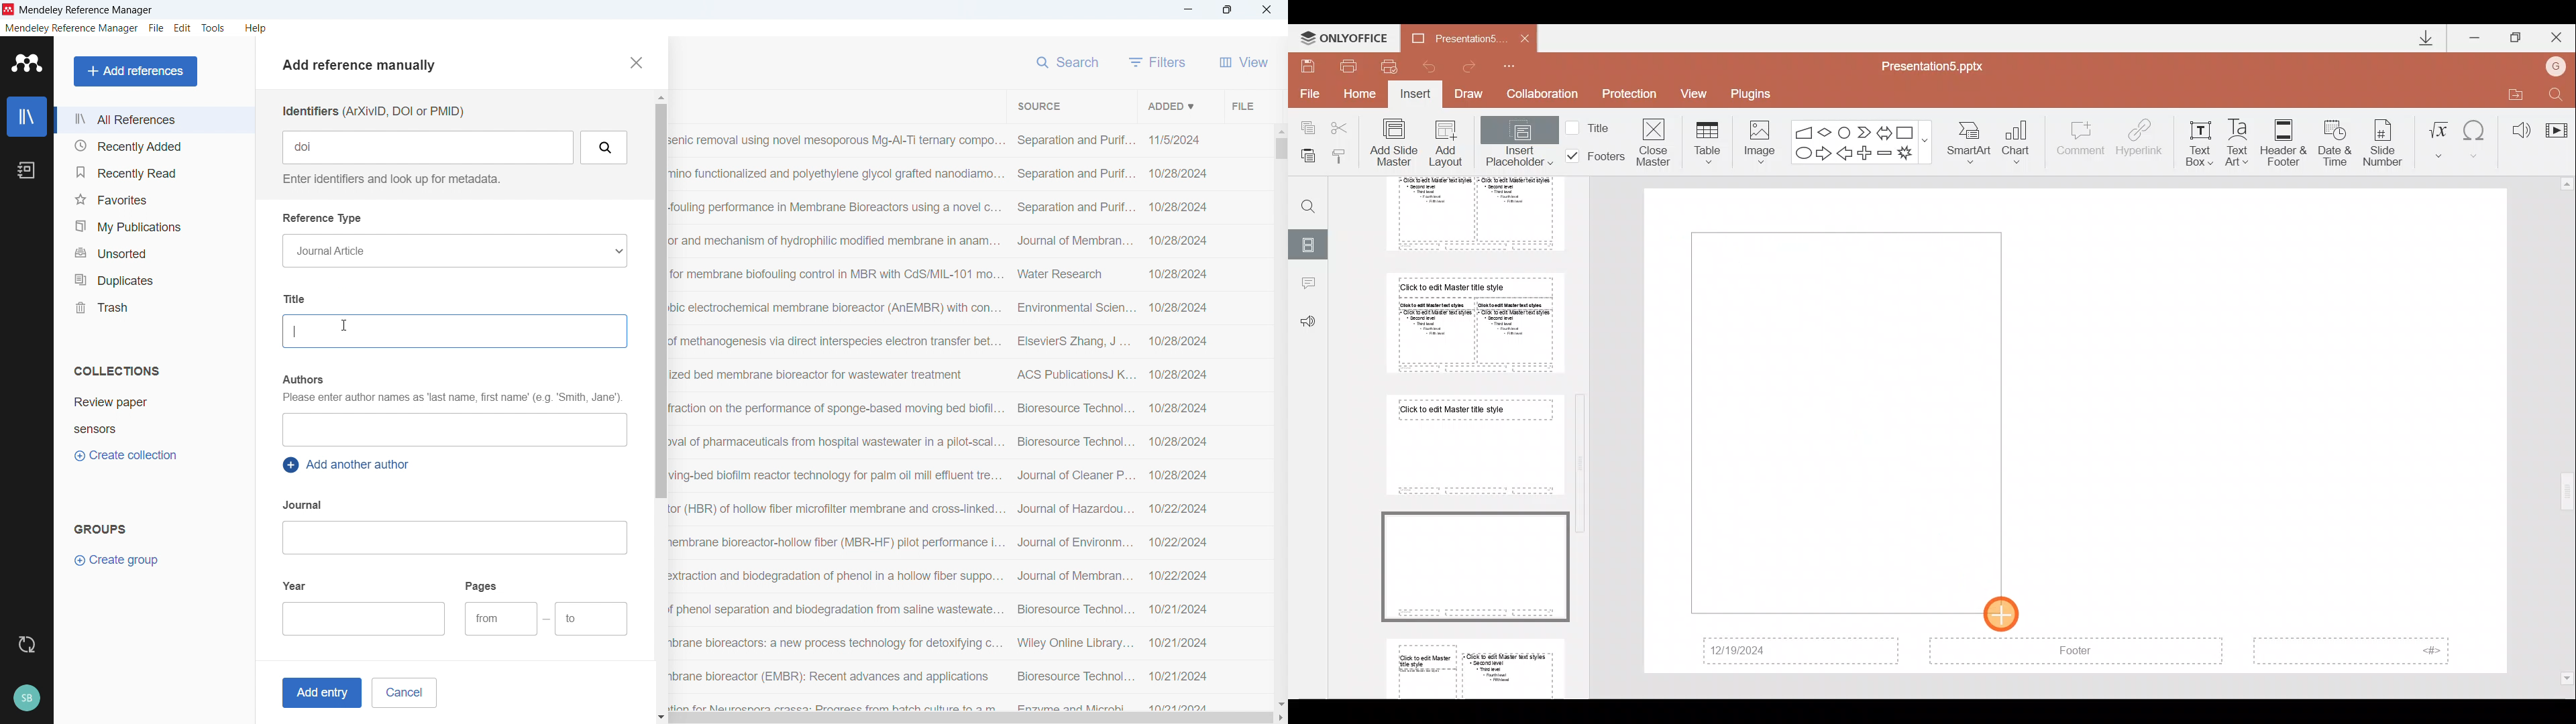 The image size is (2576, 728). I want to click on Library , so click(27, 117).